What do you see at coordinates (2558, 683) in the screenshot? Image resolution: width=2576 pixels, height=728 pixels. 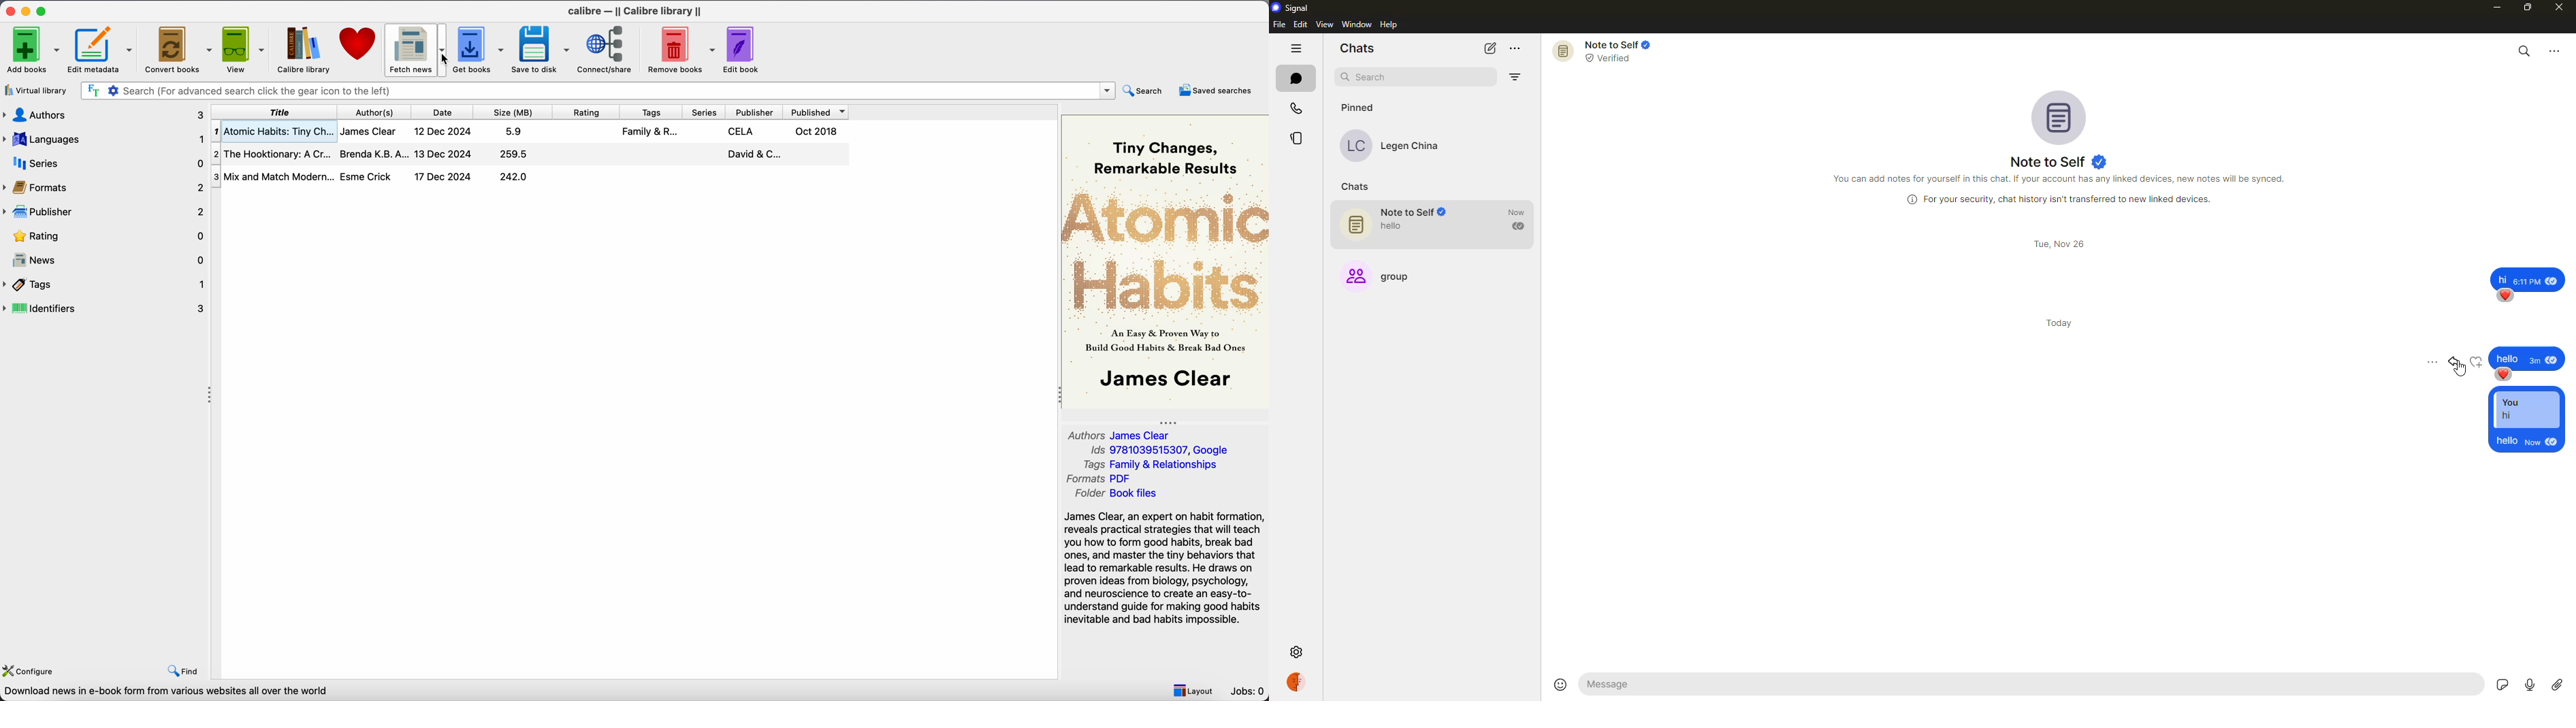 I see `attach` at bounding box center [2558, 683].